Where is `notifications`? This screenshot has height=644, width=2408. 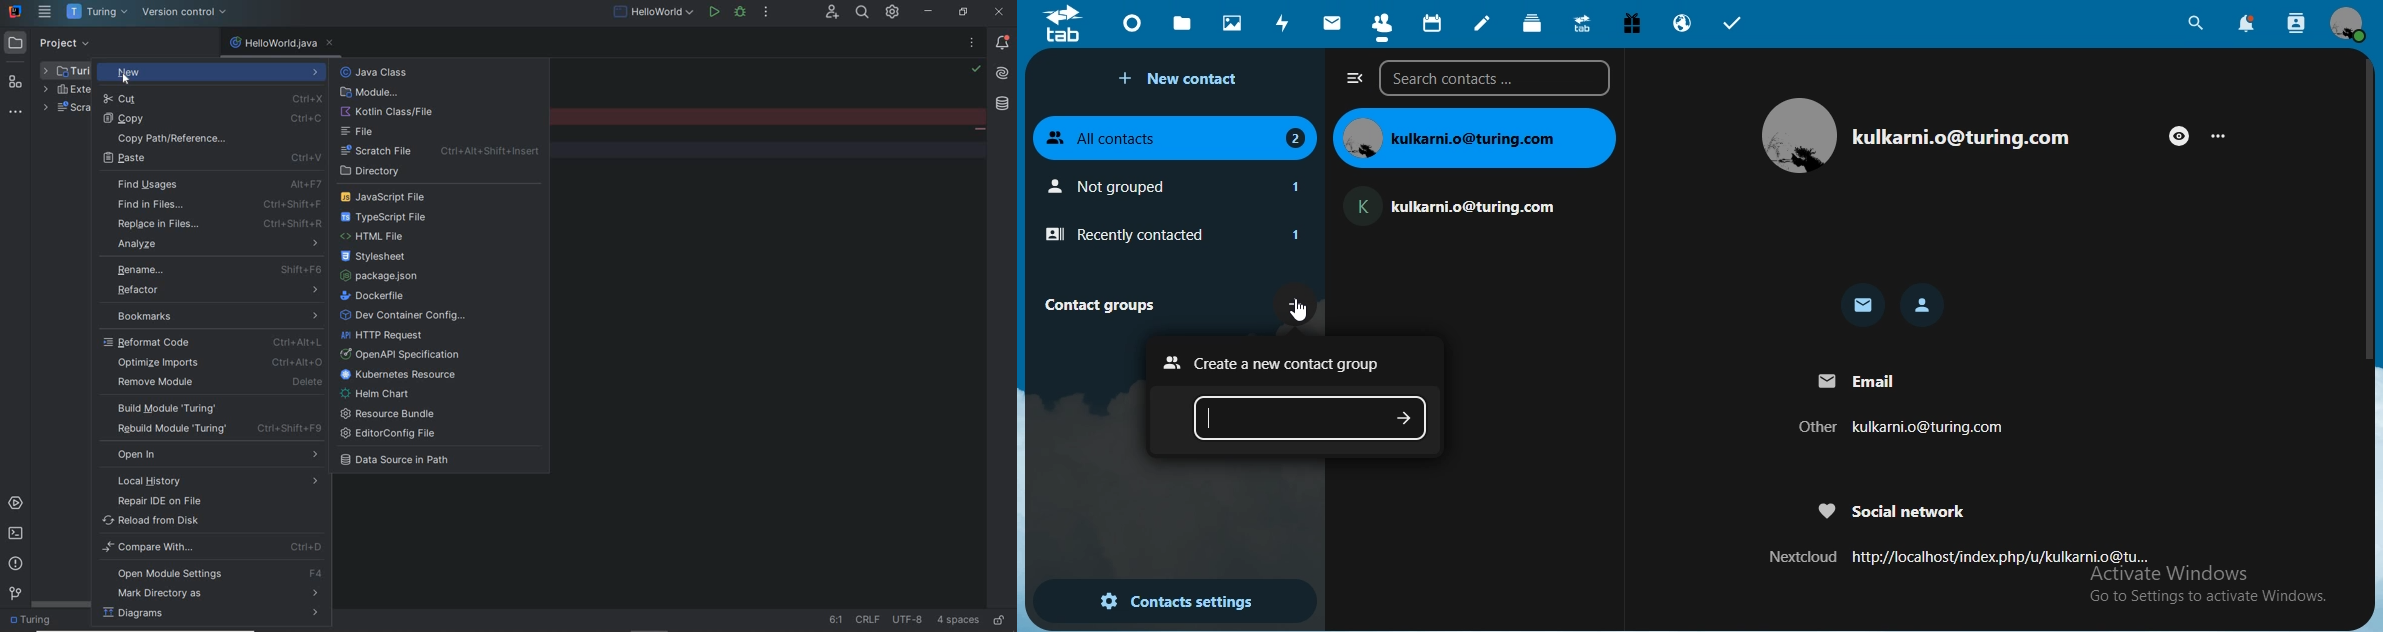 notifications is located at coordinates (1000, 44).